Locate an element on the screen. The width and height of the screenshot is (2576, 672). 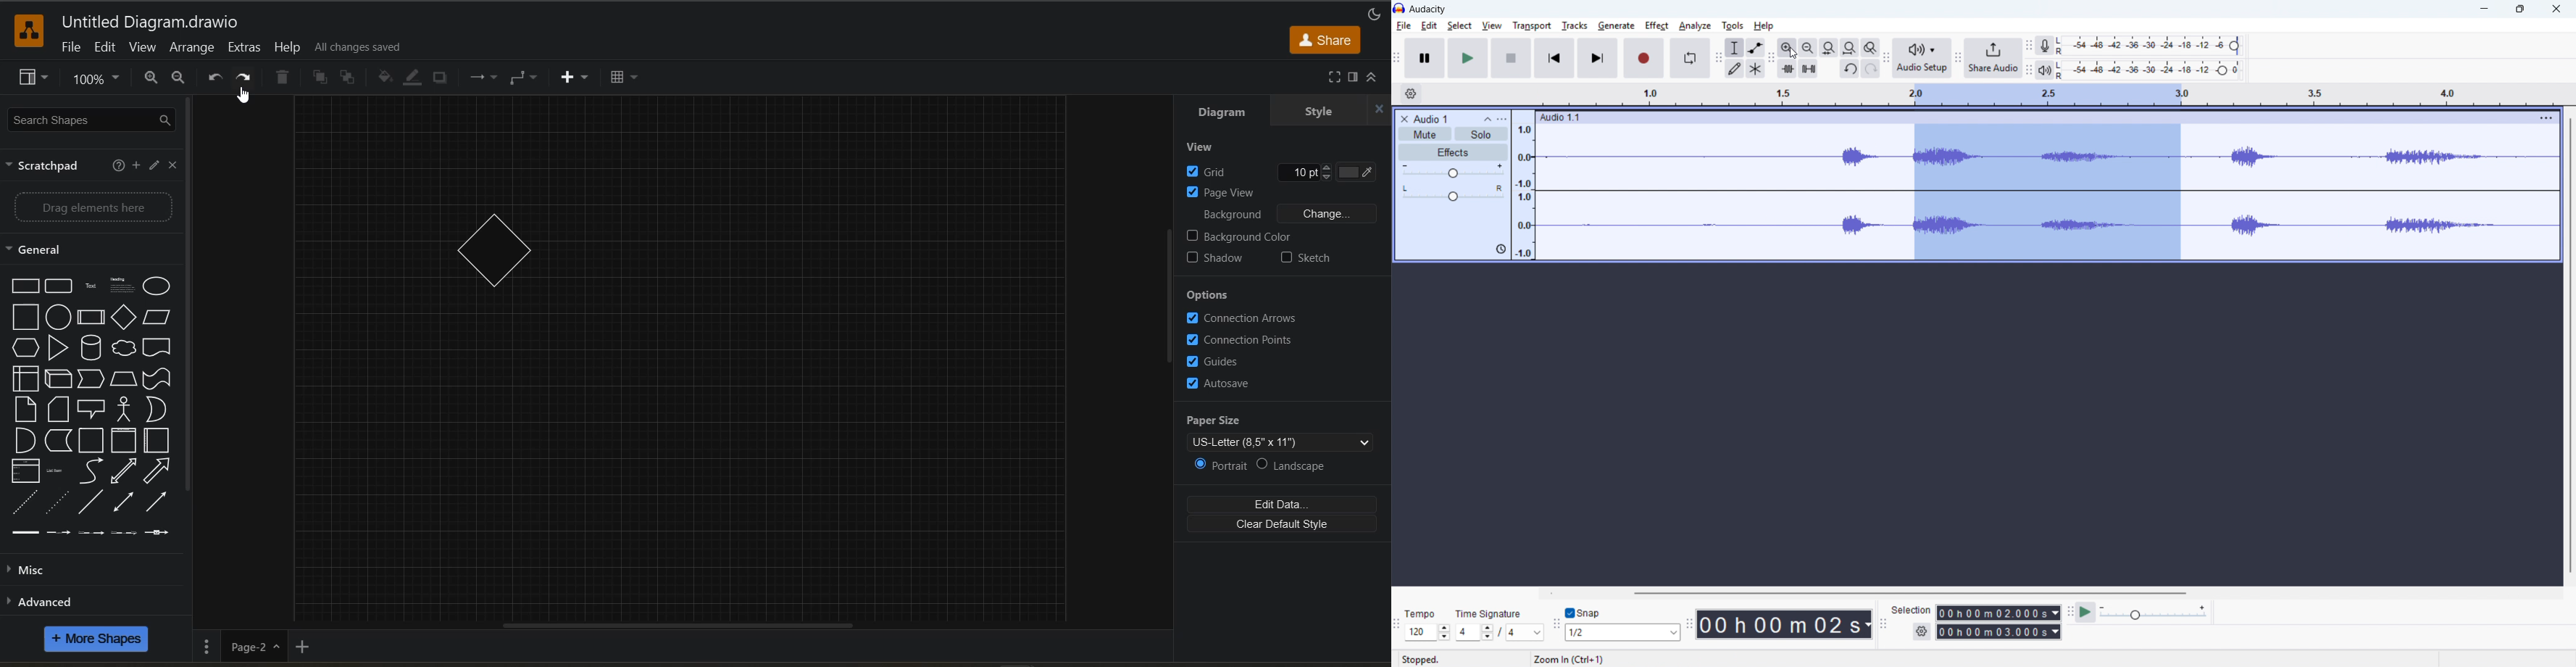
general is located at coordinates (38, 251).